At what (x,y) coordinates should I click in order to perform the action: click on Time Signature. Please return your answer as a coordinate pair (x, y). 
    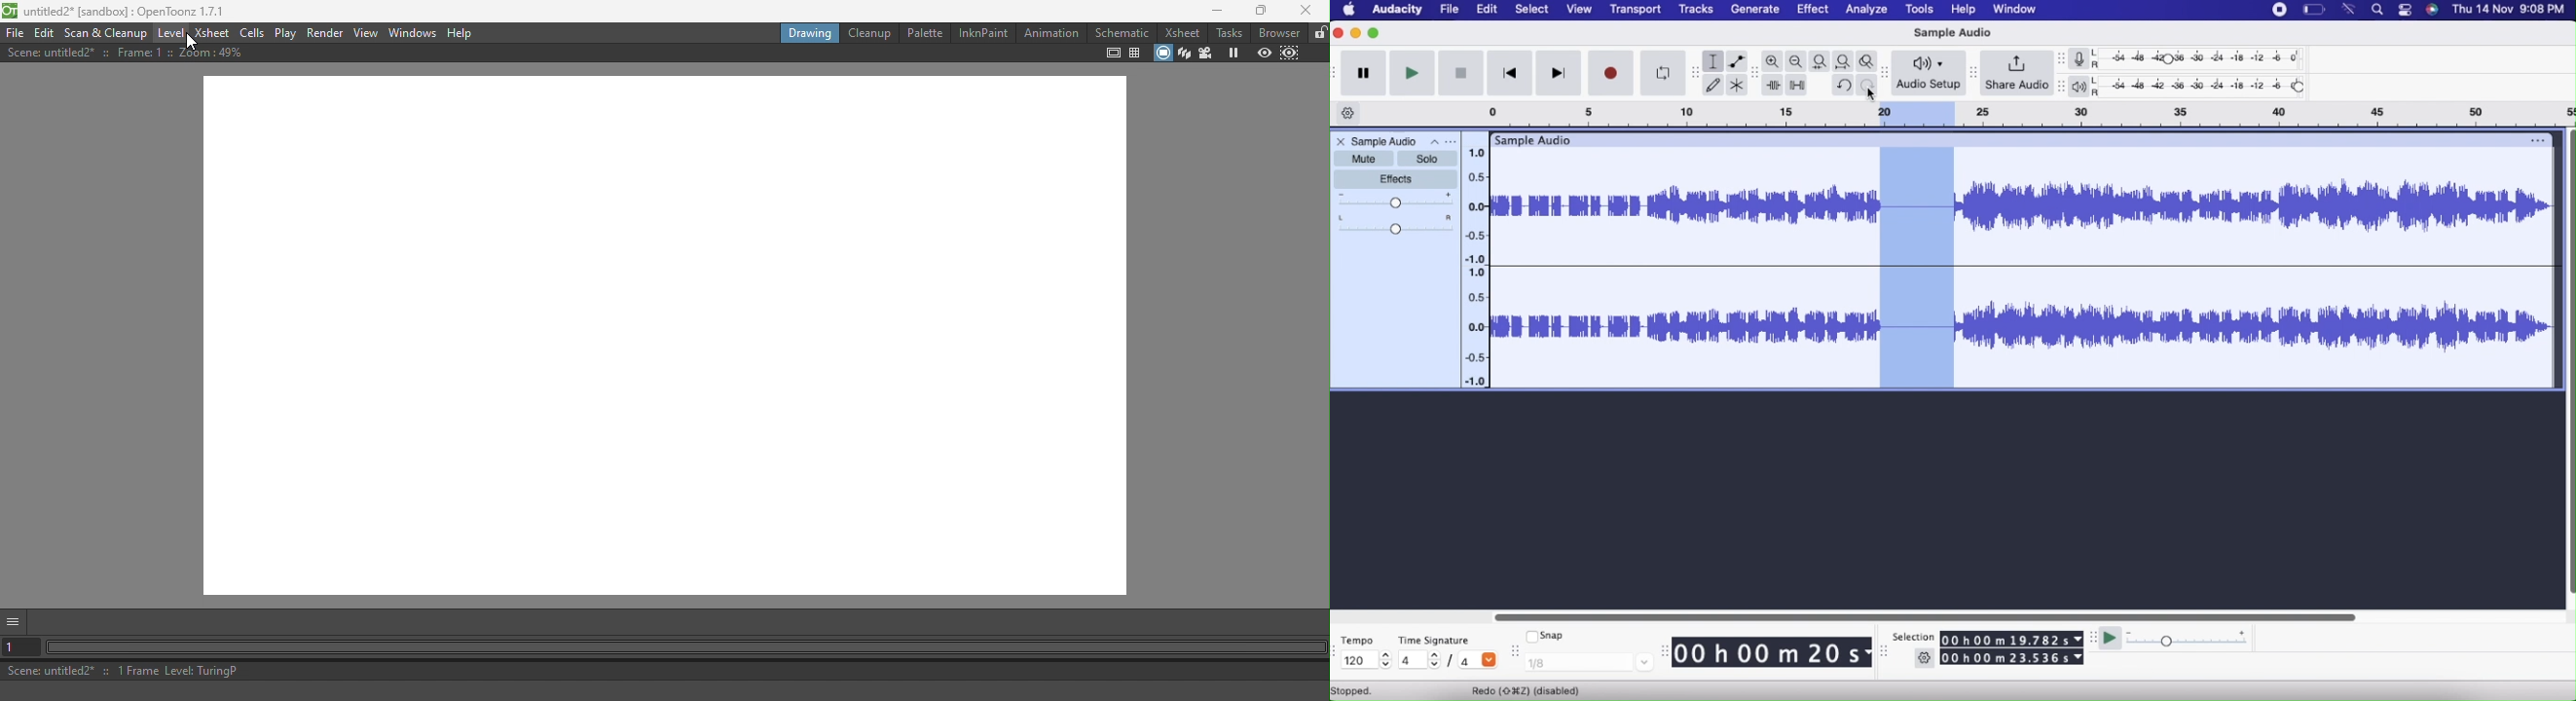
    Looking at the image, I should click on (1435, 640).